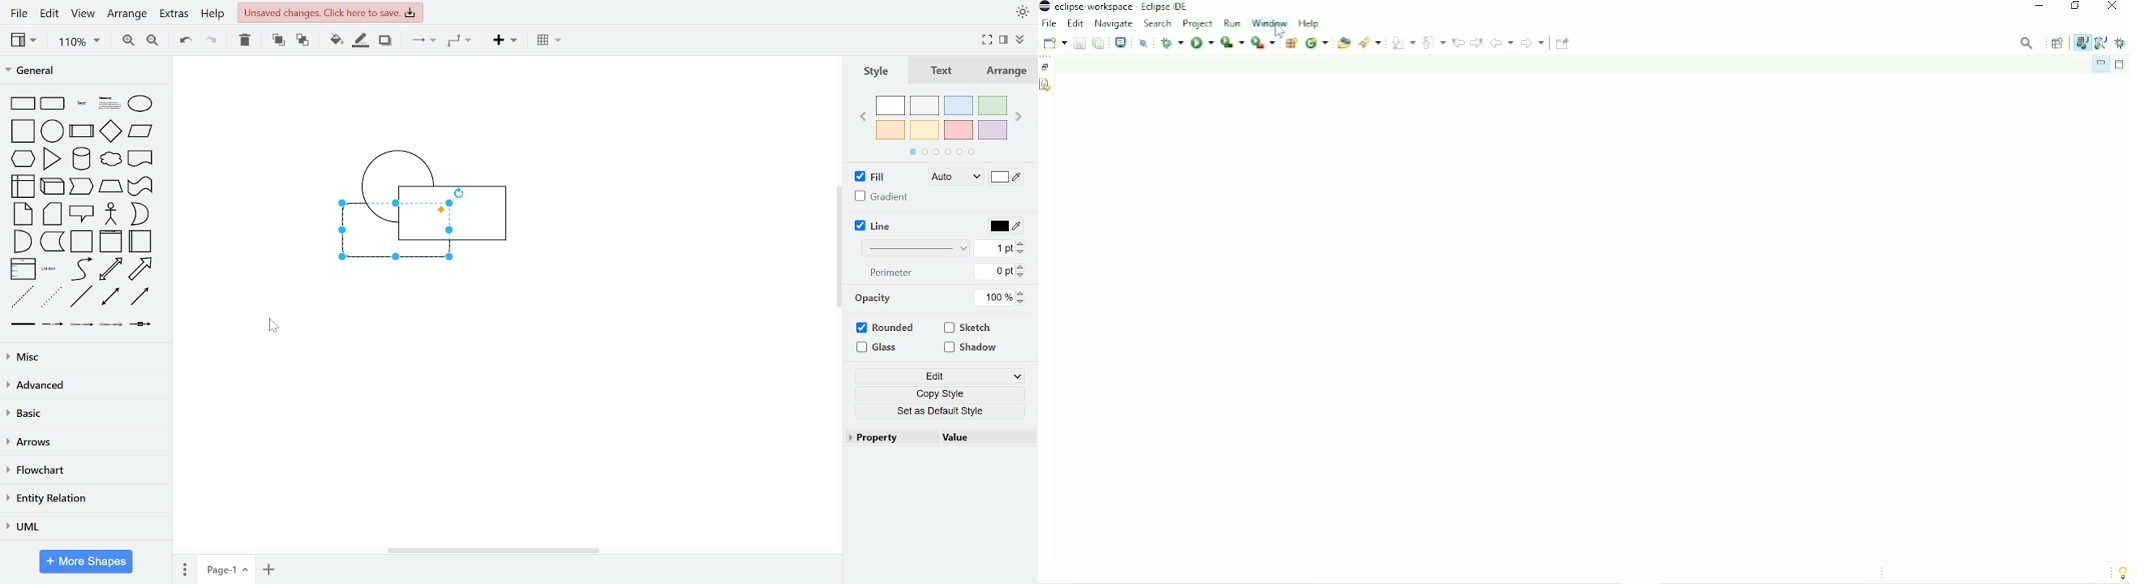  I want to click on fill color, so click(336, 41).